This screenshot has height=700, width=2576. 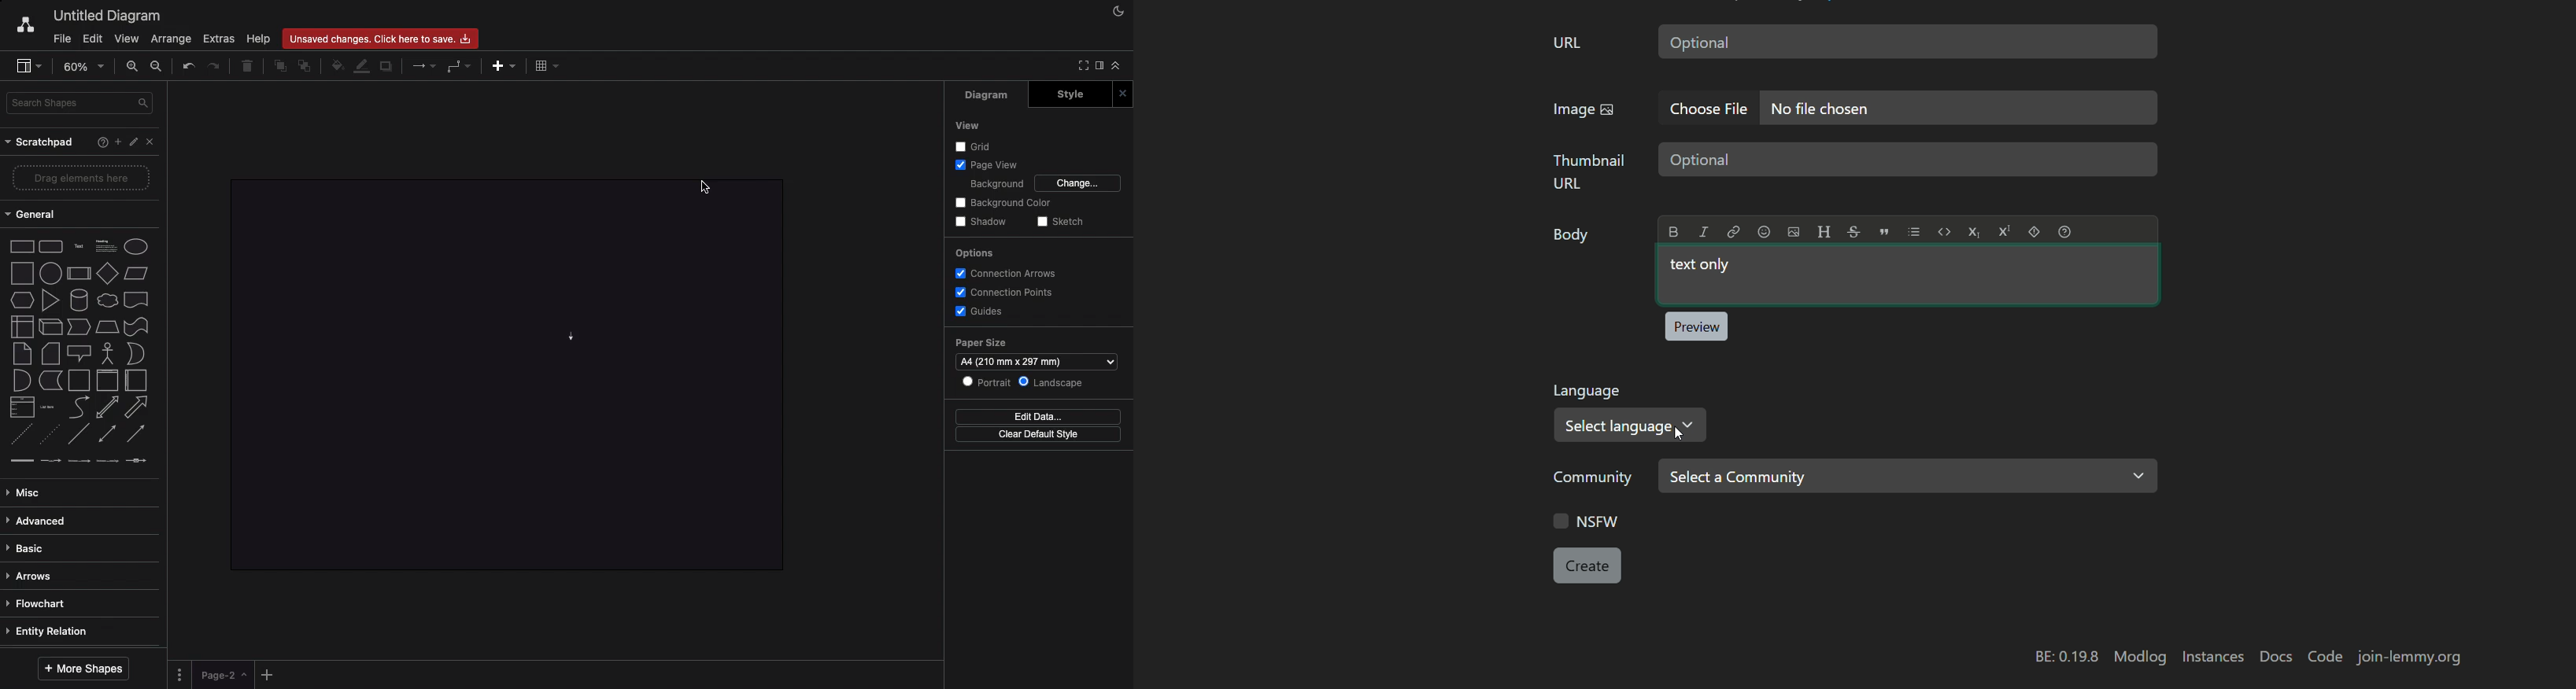 I want to click on Sidebar, so click(x=23, y=64).